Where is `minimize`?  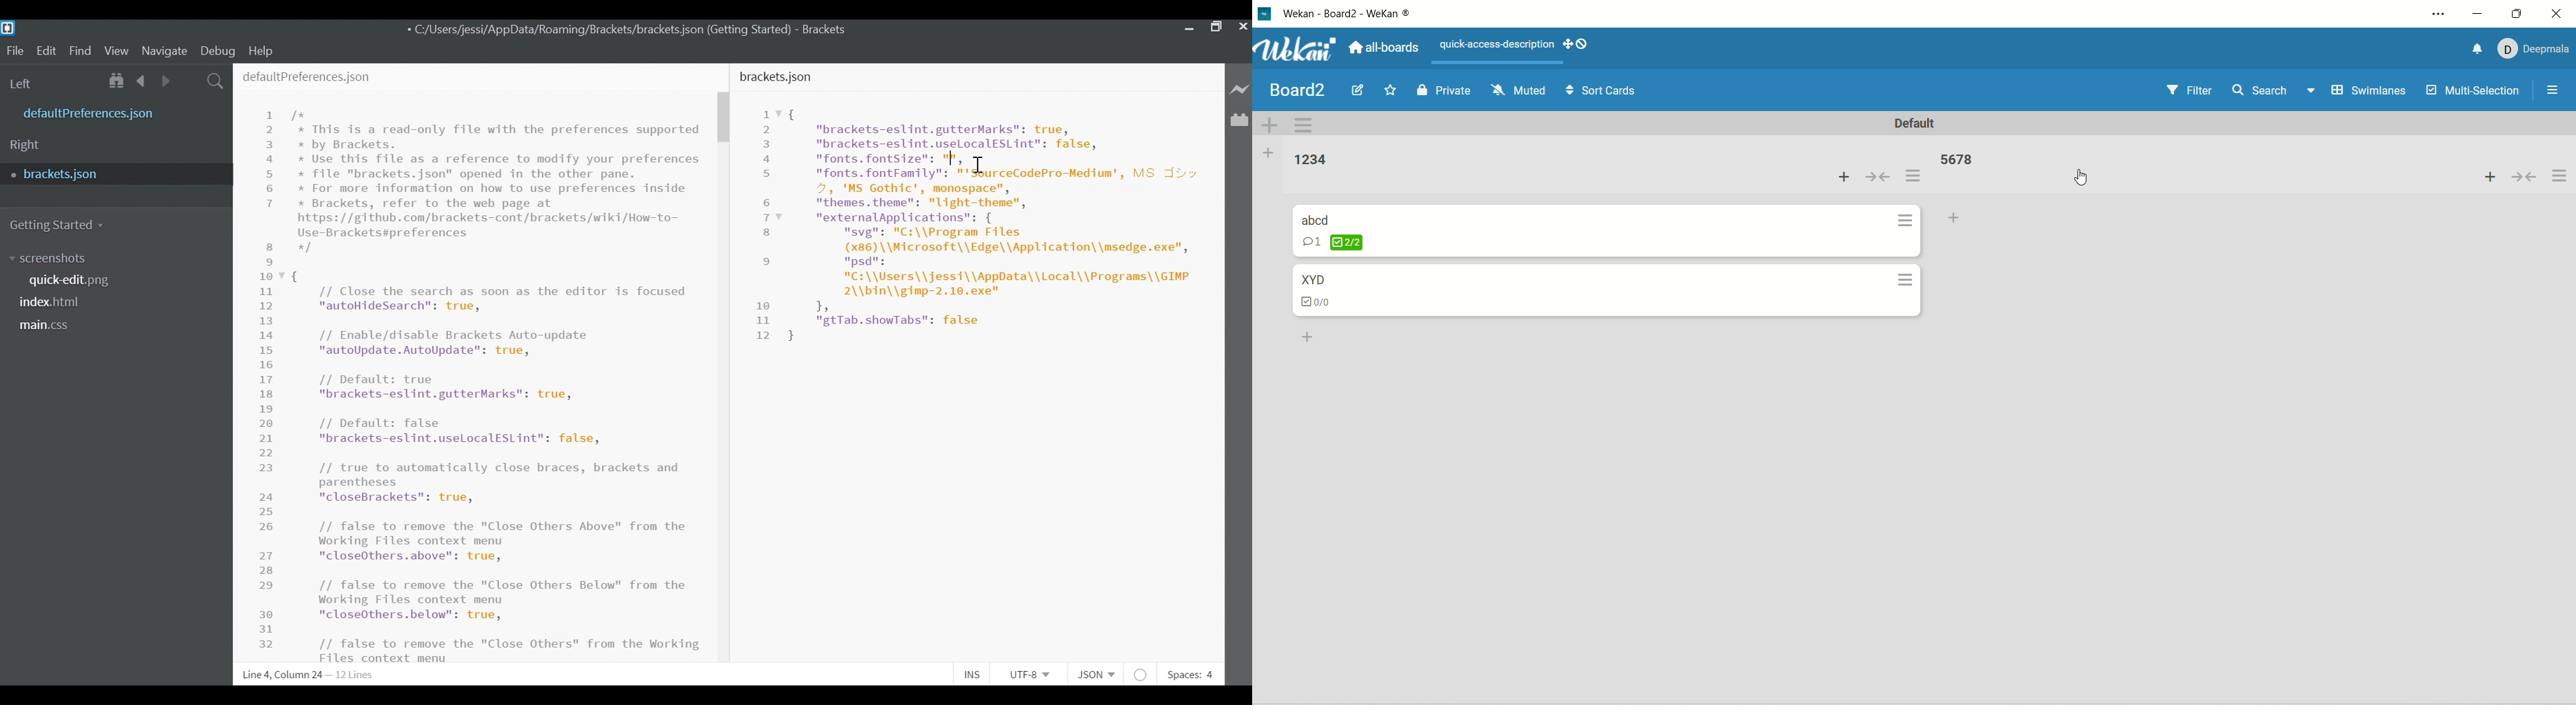
minimize is located at coordinates (1188, 29).